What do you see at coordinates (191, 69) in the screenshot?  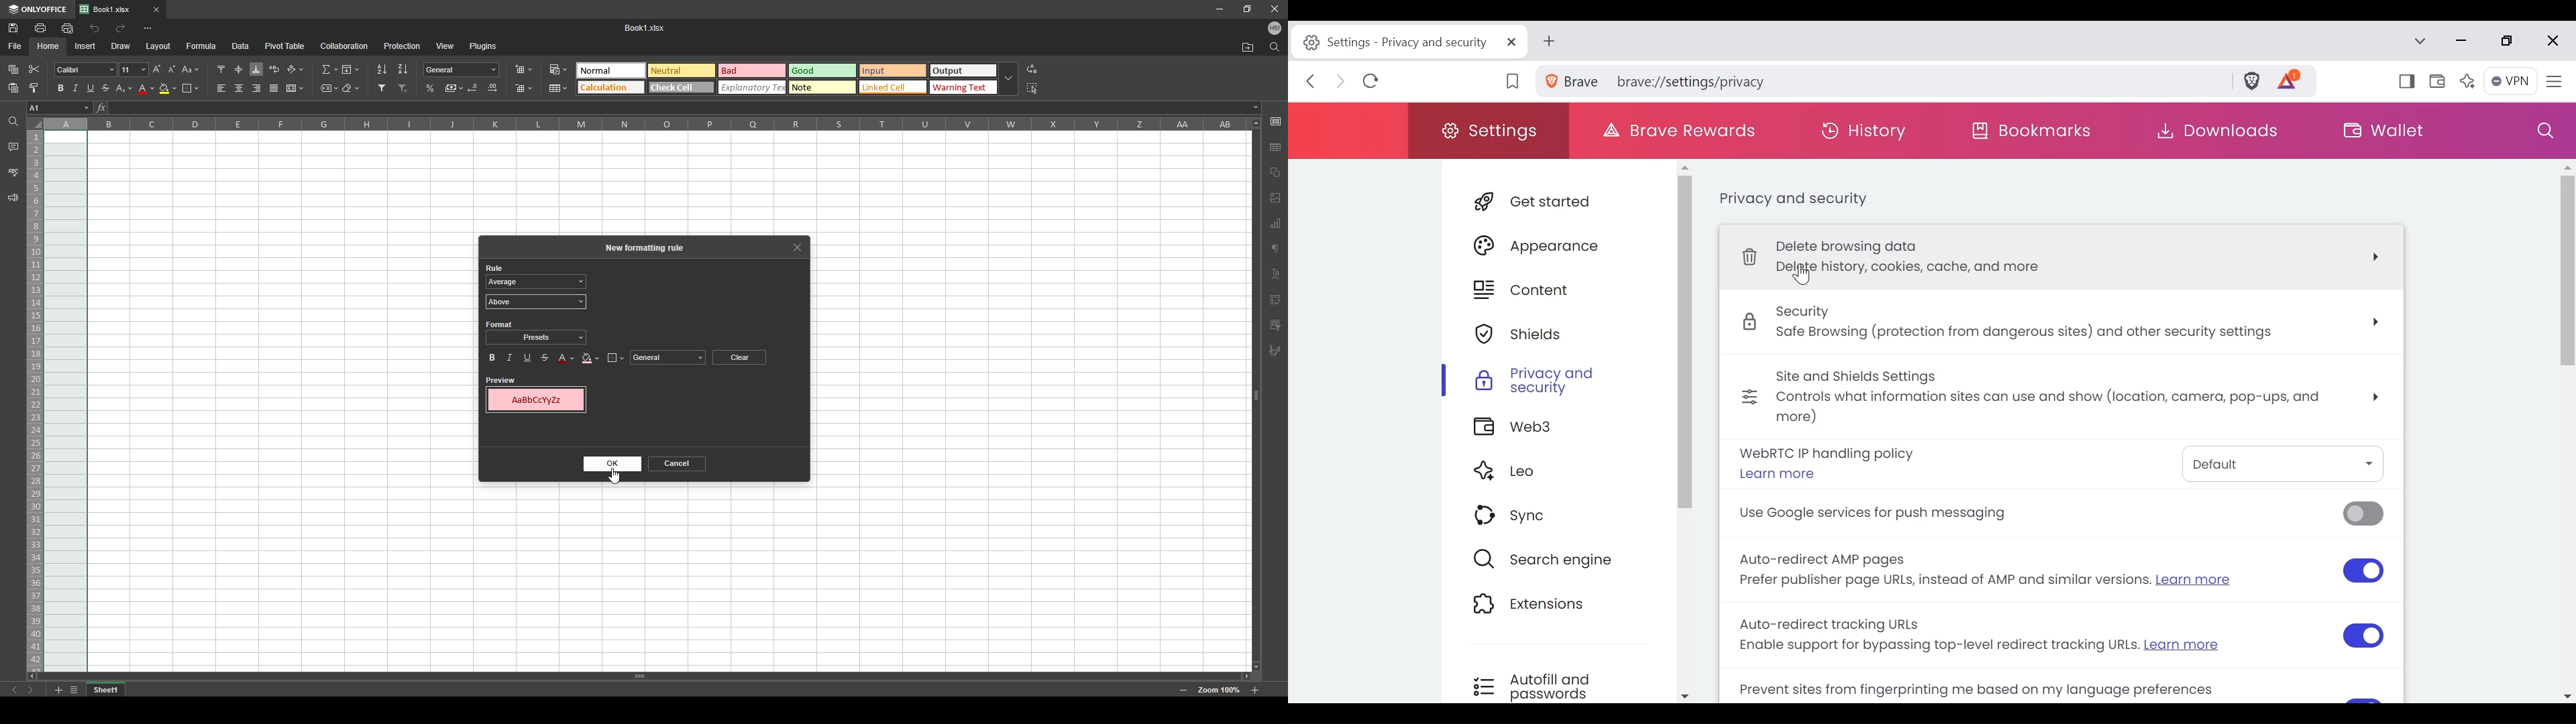 I see `change case` at bounding box center [191, 69].